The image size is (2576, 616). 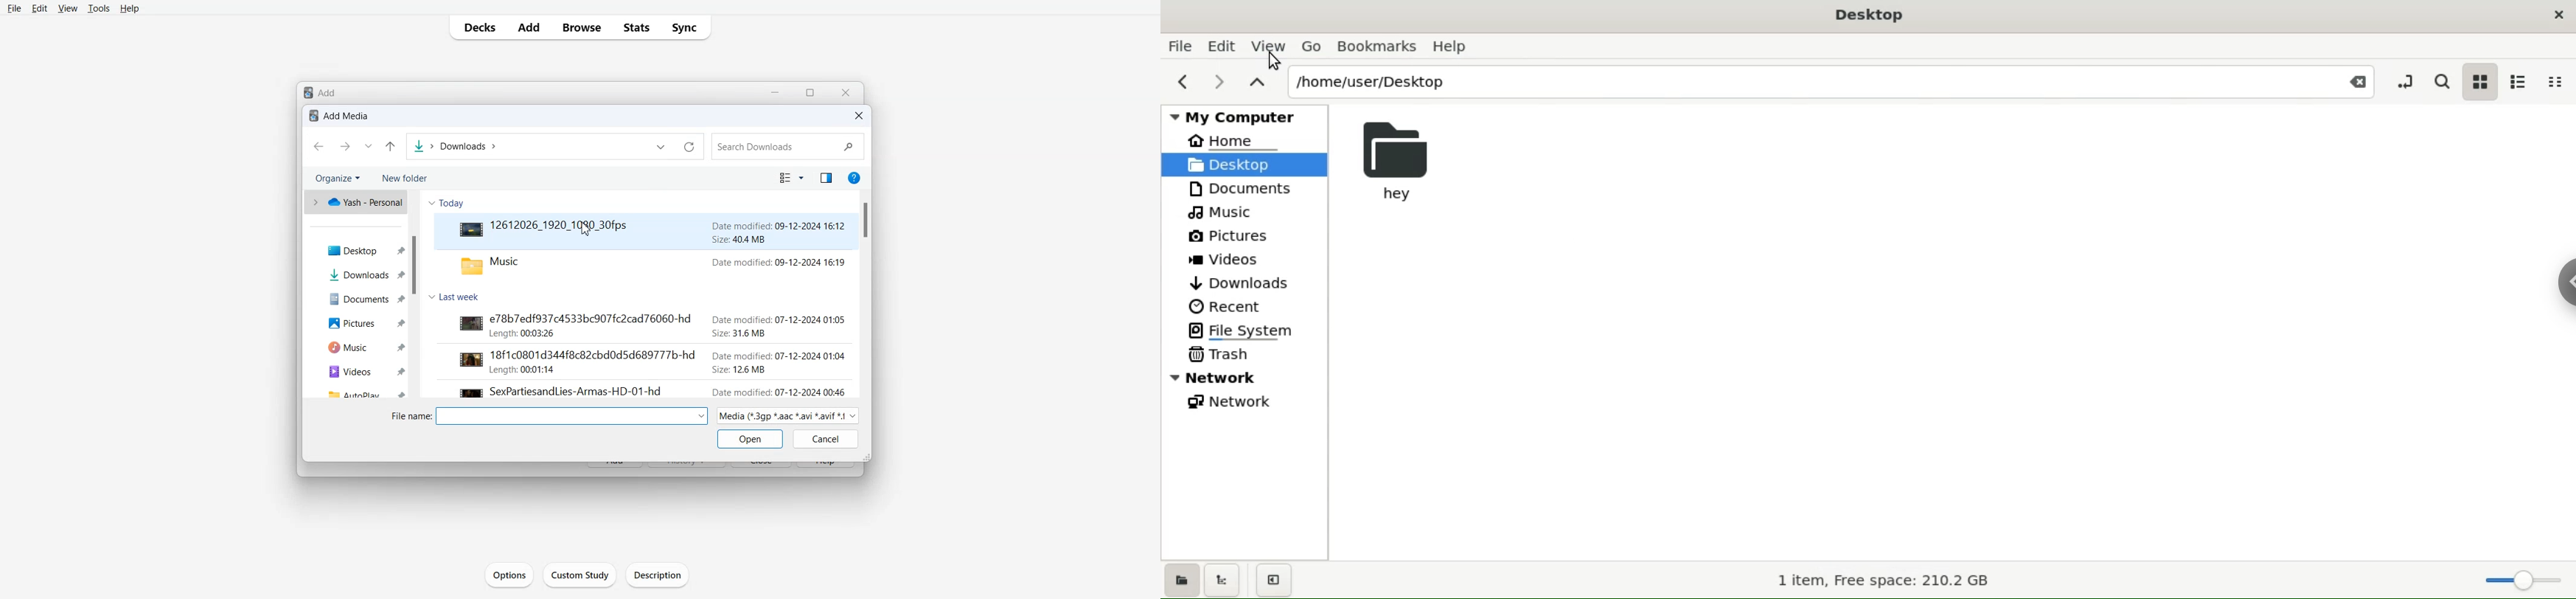 I want to click on next, so click(x=1221, y=82).